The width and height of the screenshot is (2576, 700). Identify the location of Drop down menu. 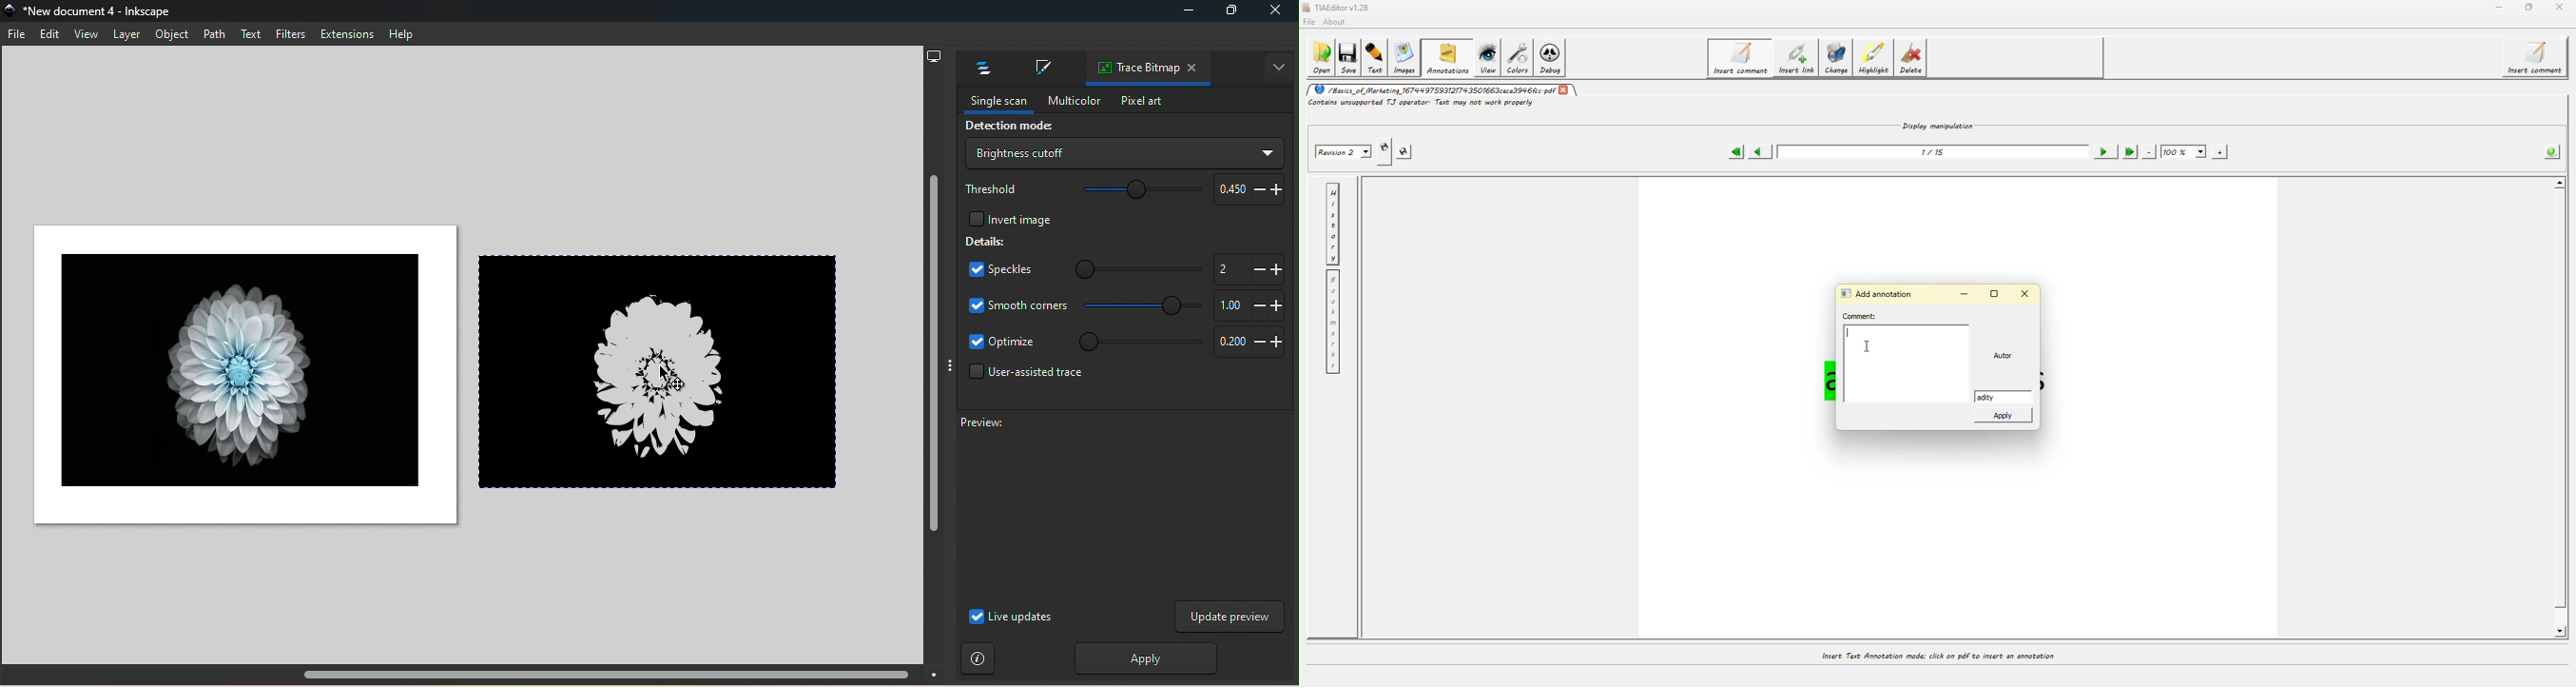
(1123, 153).